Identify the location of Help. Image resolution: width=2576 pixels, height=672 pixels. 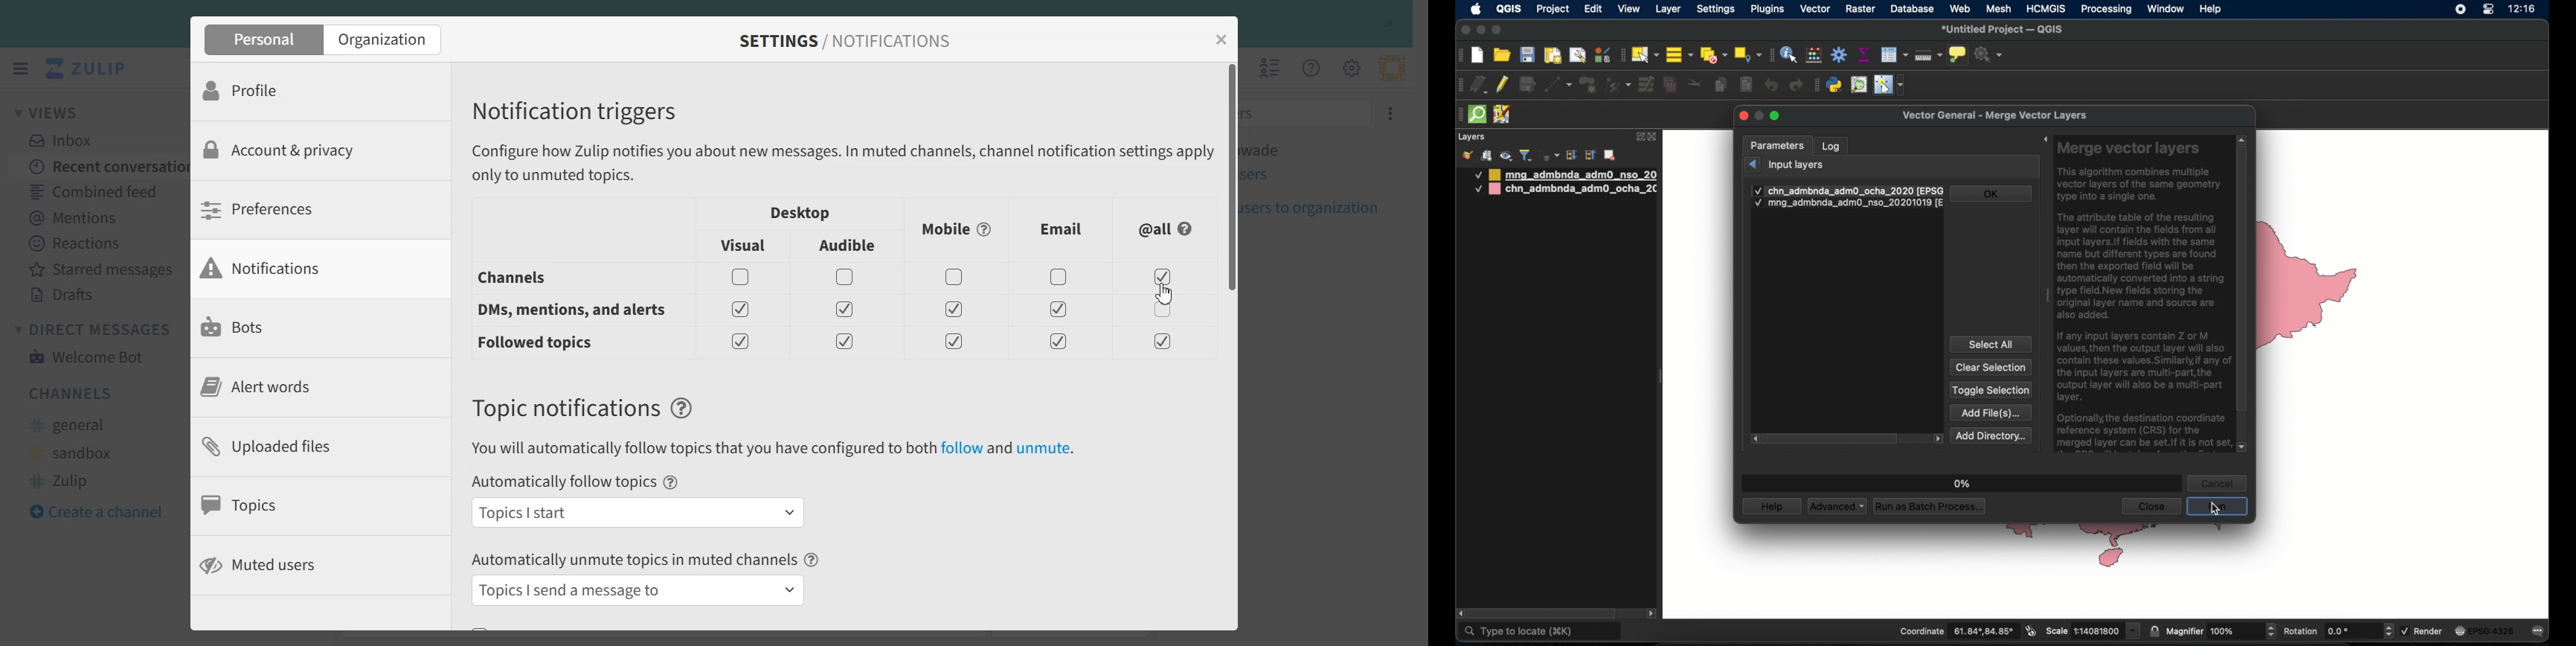
(672, 482).